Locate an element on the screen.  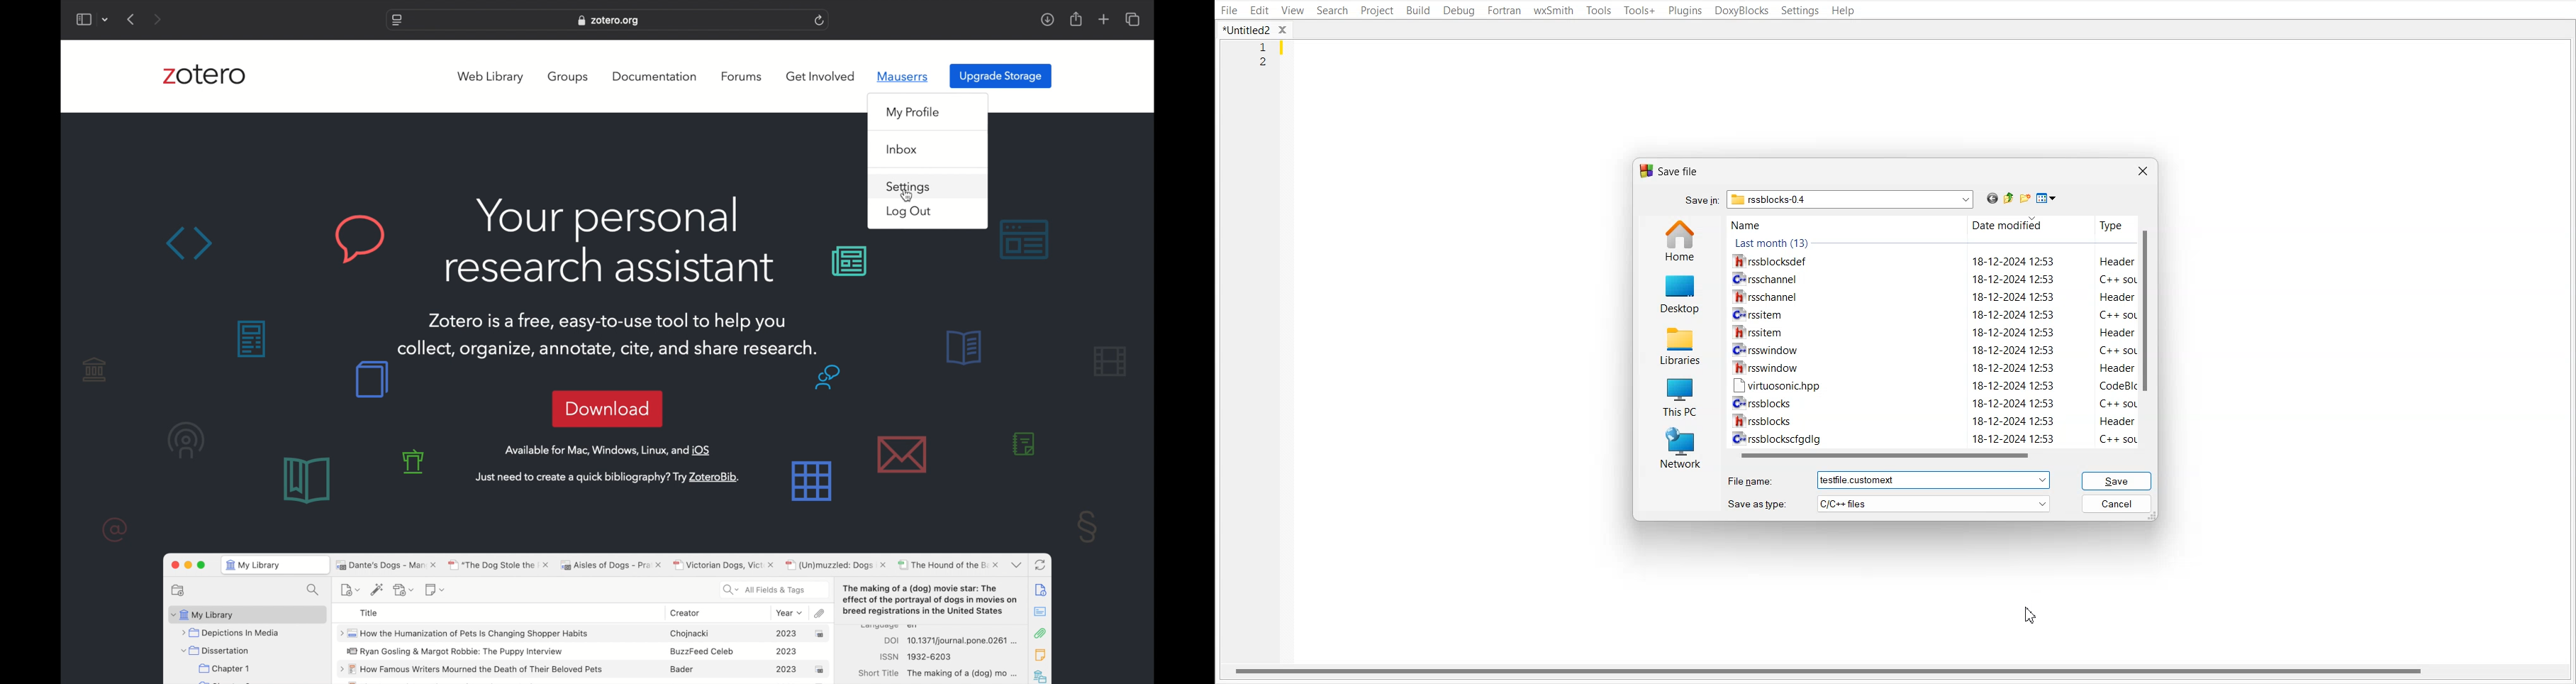
Go Back to last file is located at coordinates (1992, 198).